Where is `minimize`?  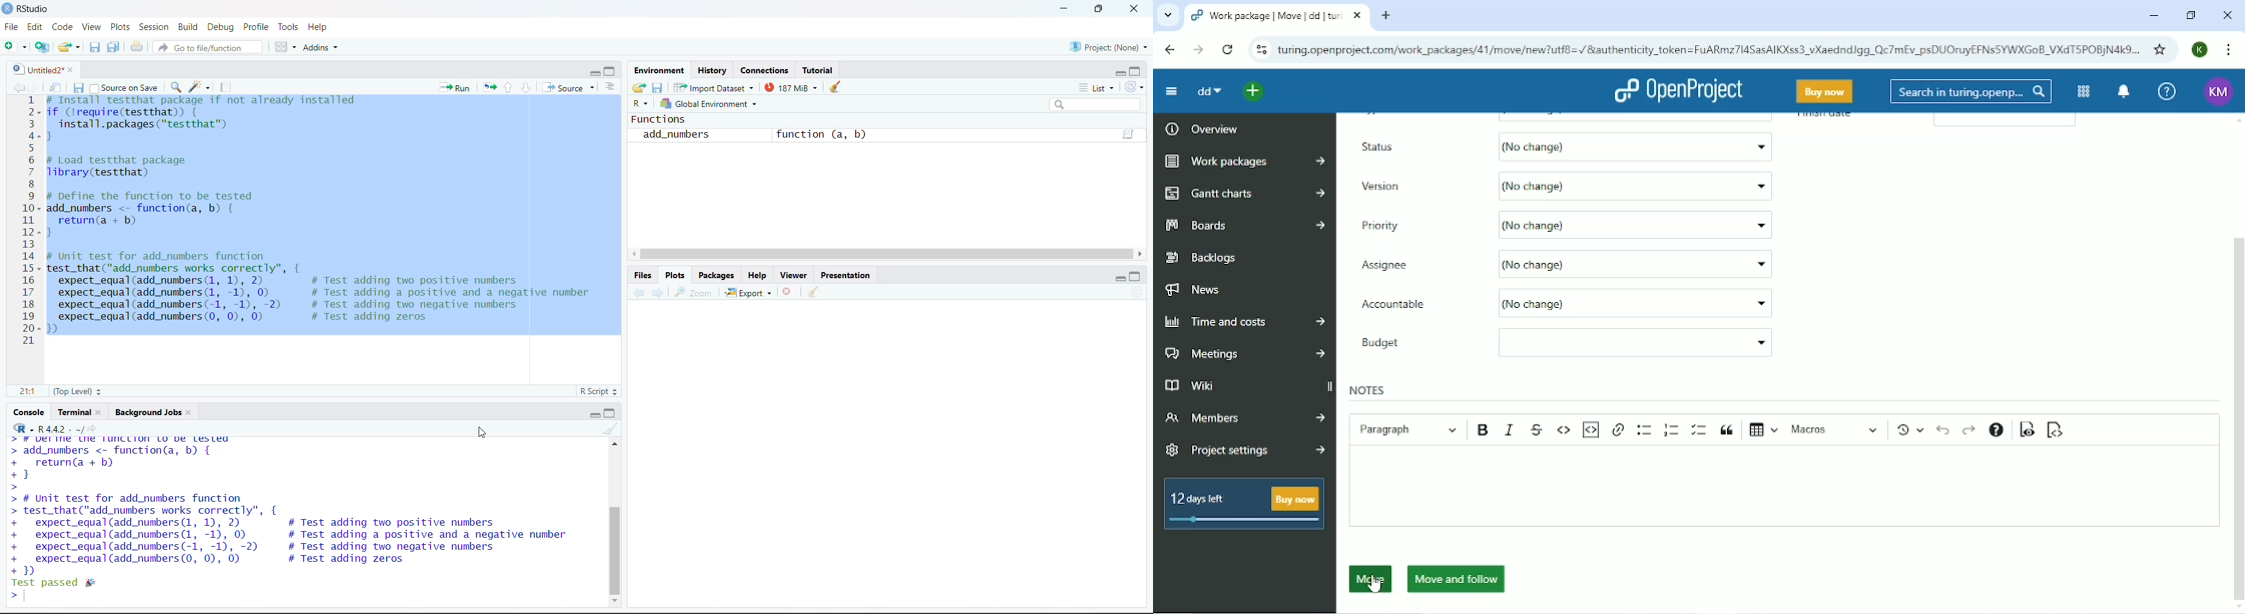 minimize is located at coordinates (595, 71).